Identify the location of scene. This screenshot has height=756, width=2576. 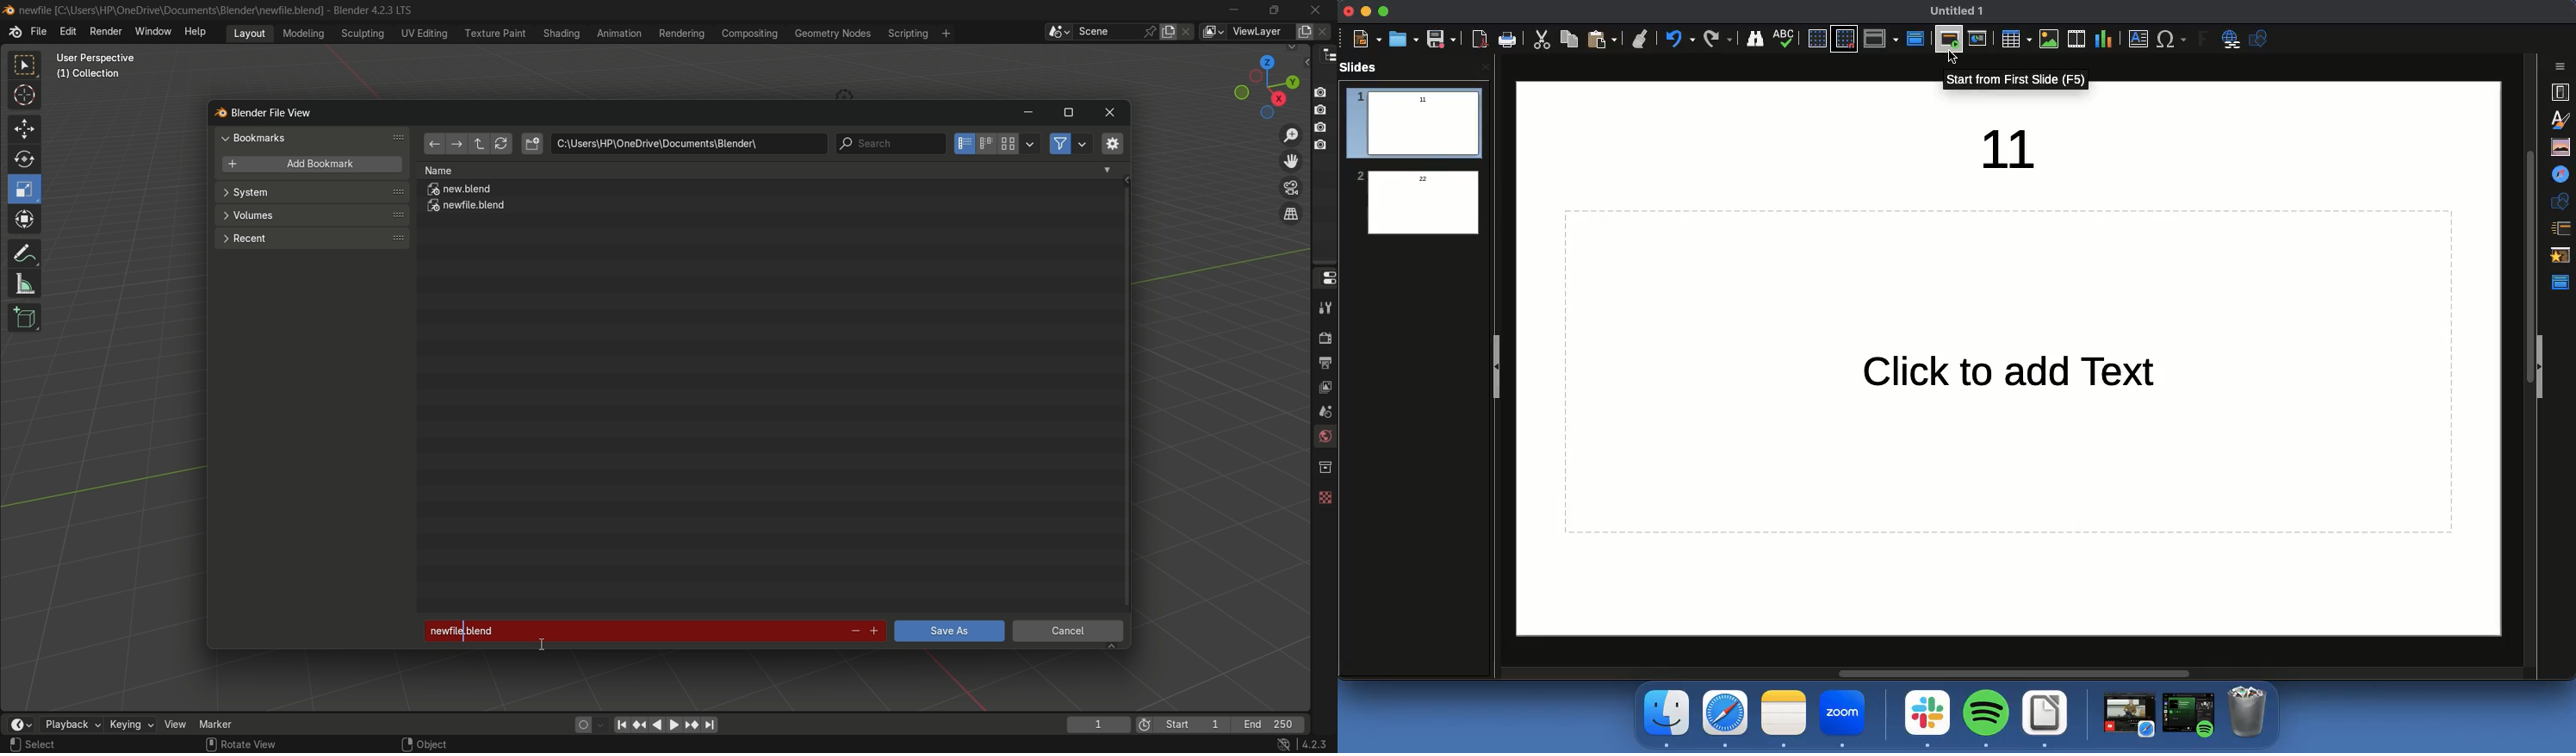
(1323, 411).